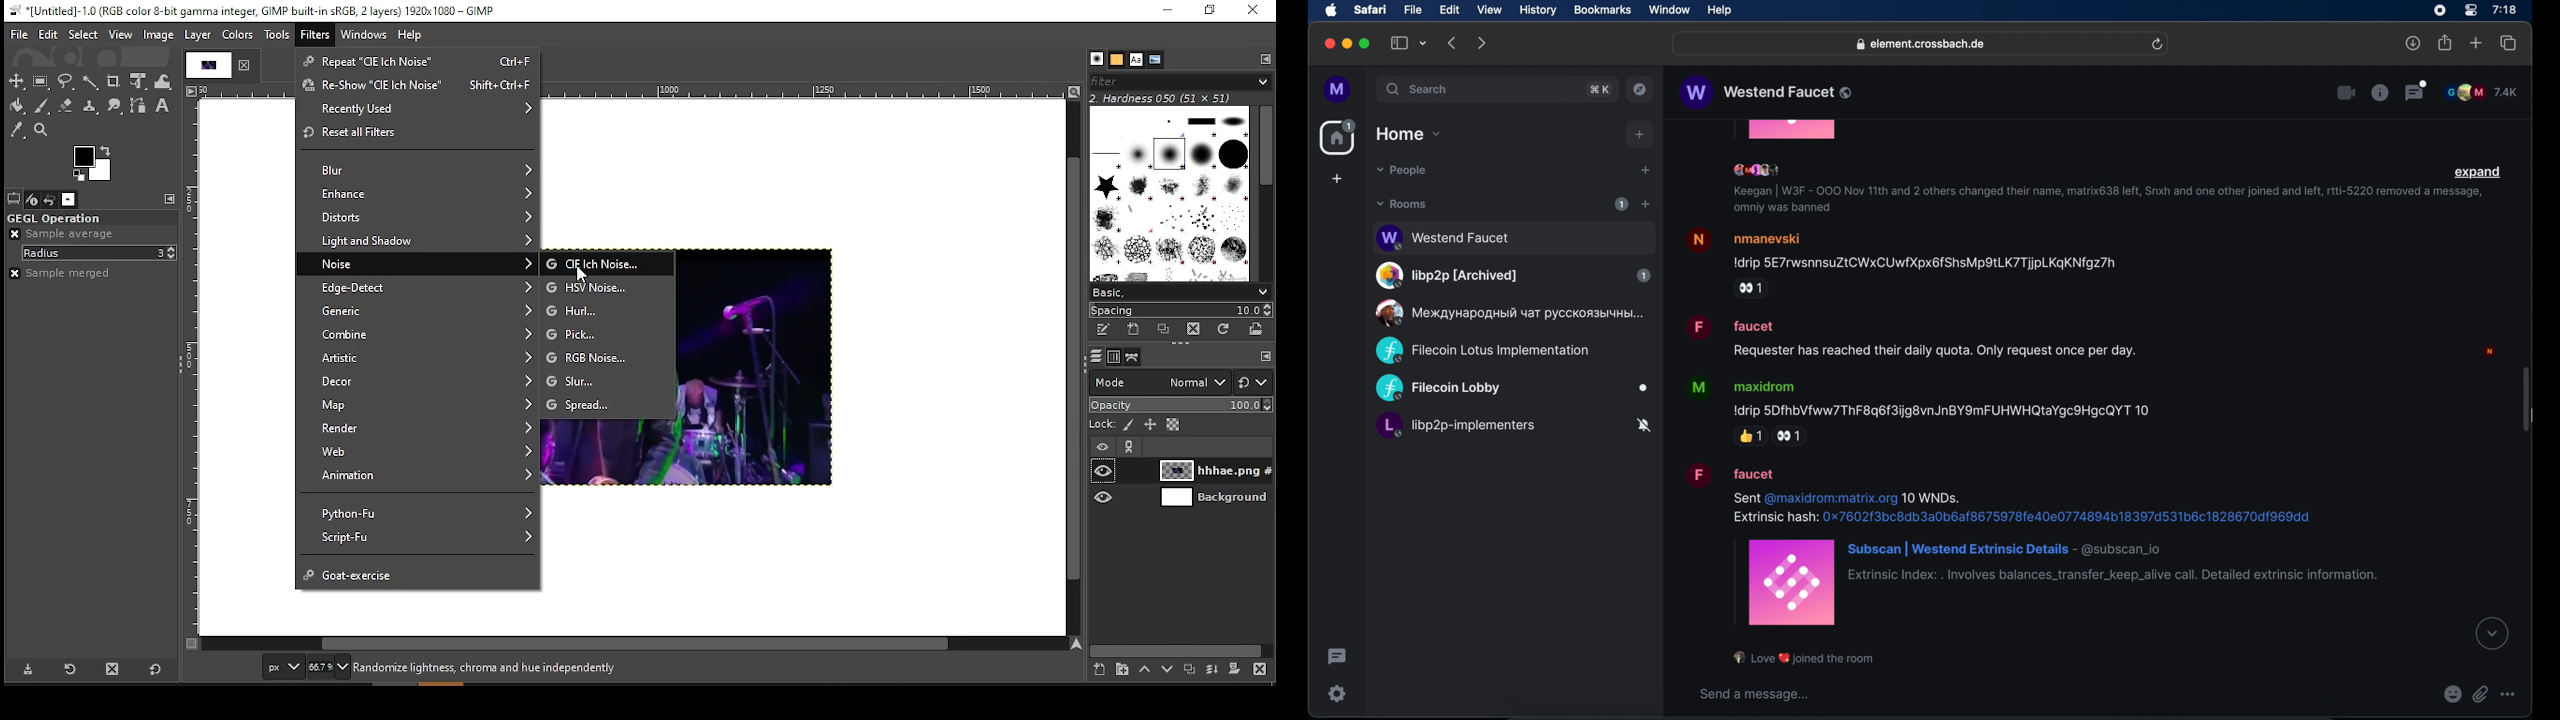 The height and width of the screenshot is (728, 2576). I want to click on unified transform tool, so click(138, 81).